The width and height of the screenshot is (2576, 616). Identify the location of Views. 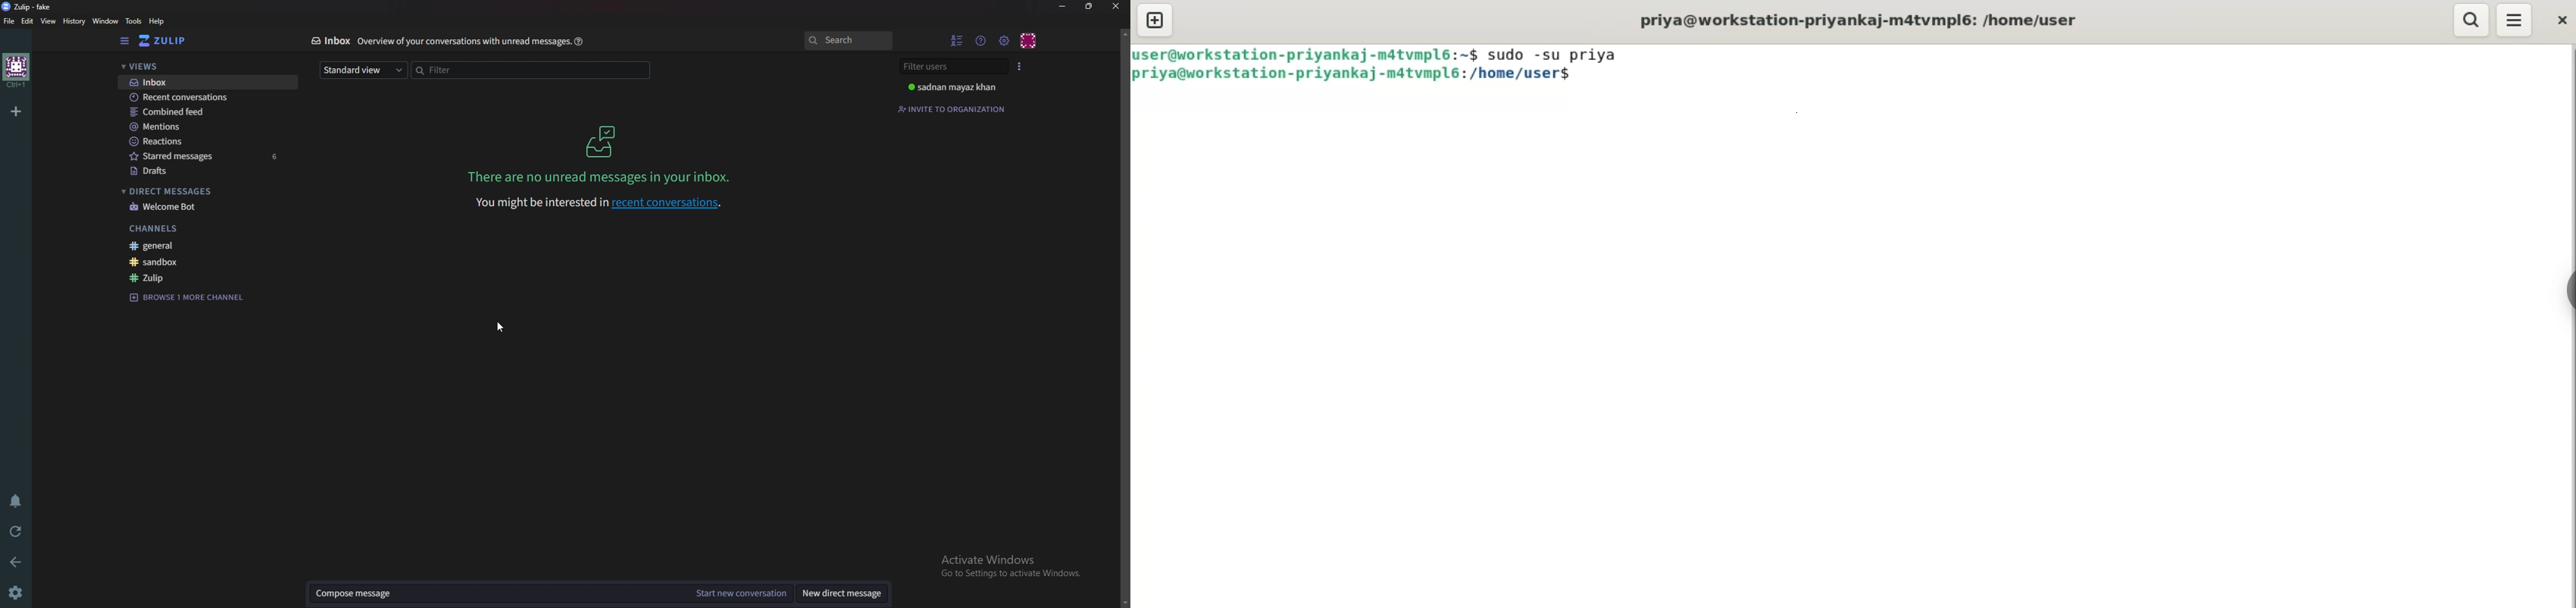
(205, 65).